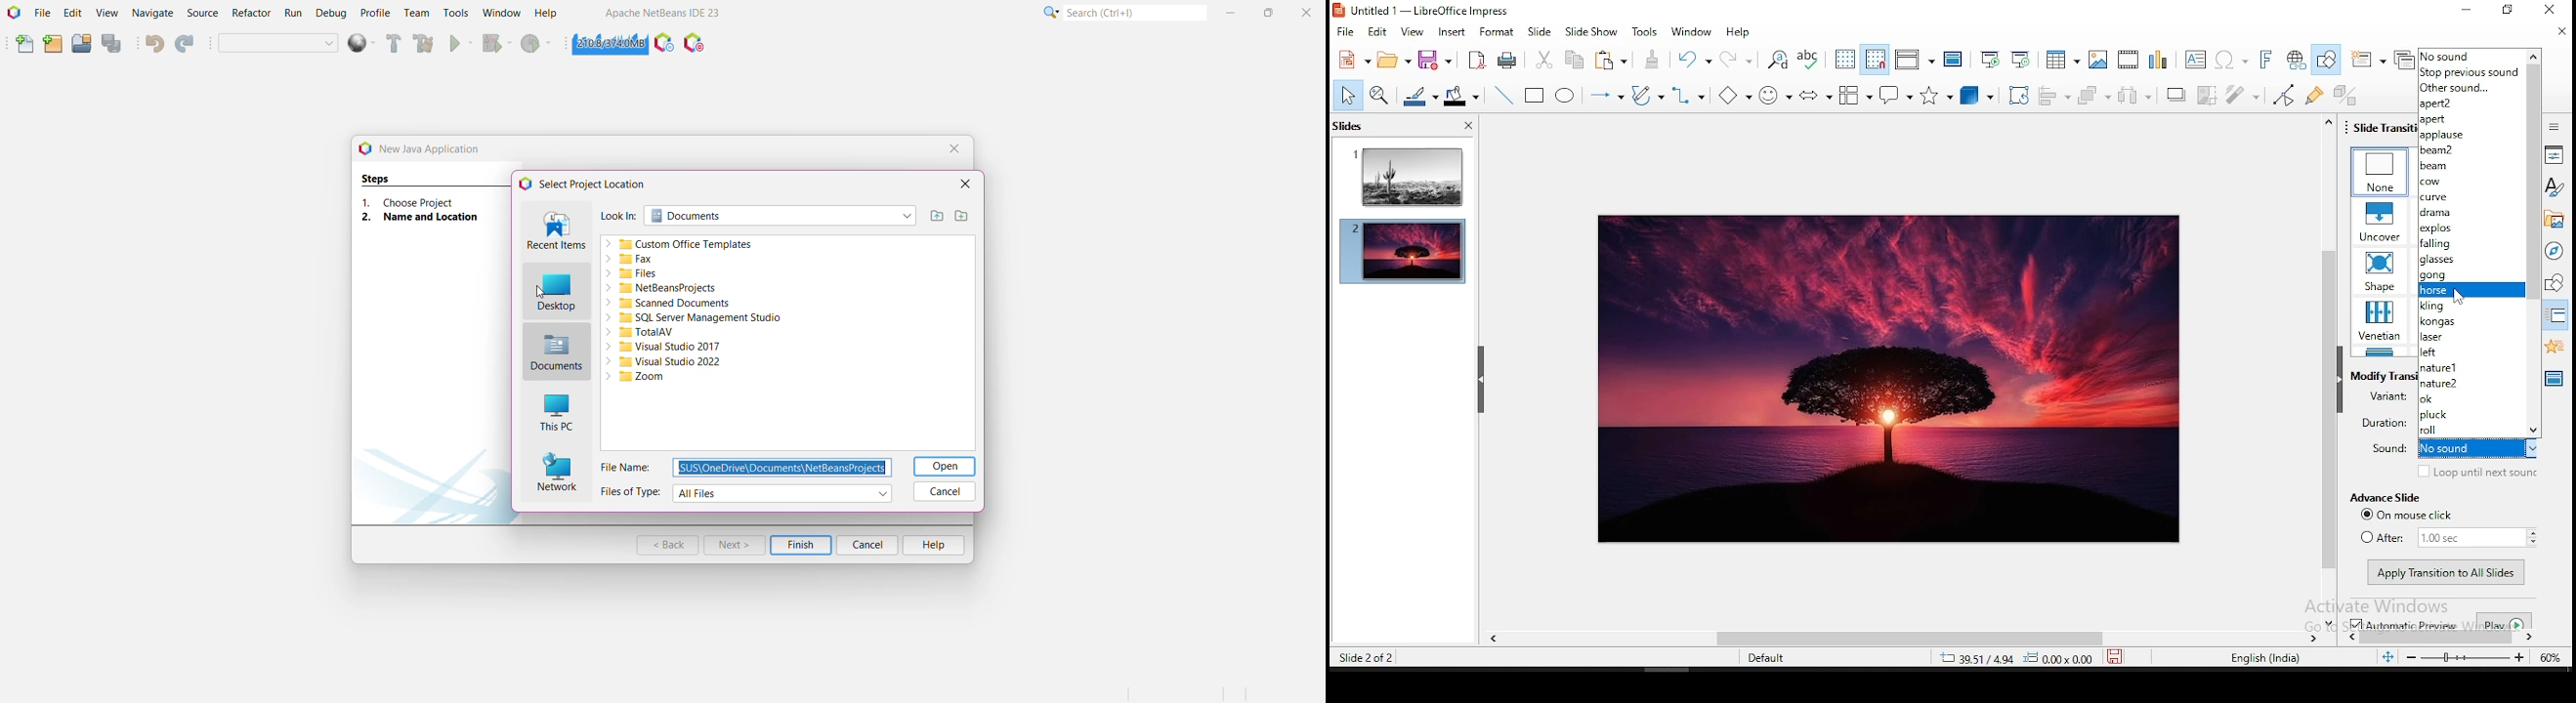 The image size is (2576, 728). Describe the element at coordinates (2555, 318) in the screenshot. I see `slide transition` at that location.